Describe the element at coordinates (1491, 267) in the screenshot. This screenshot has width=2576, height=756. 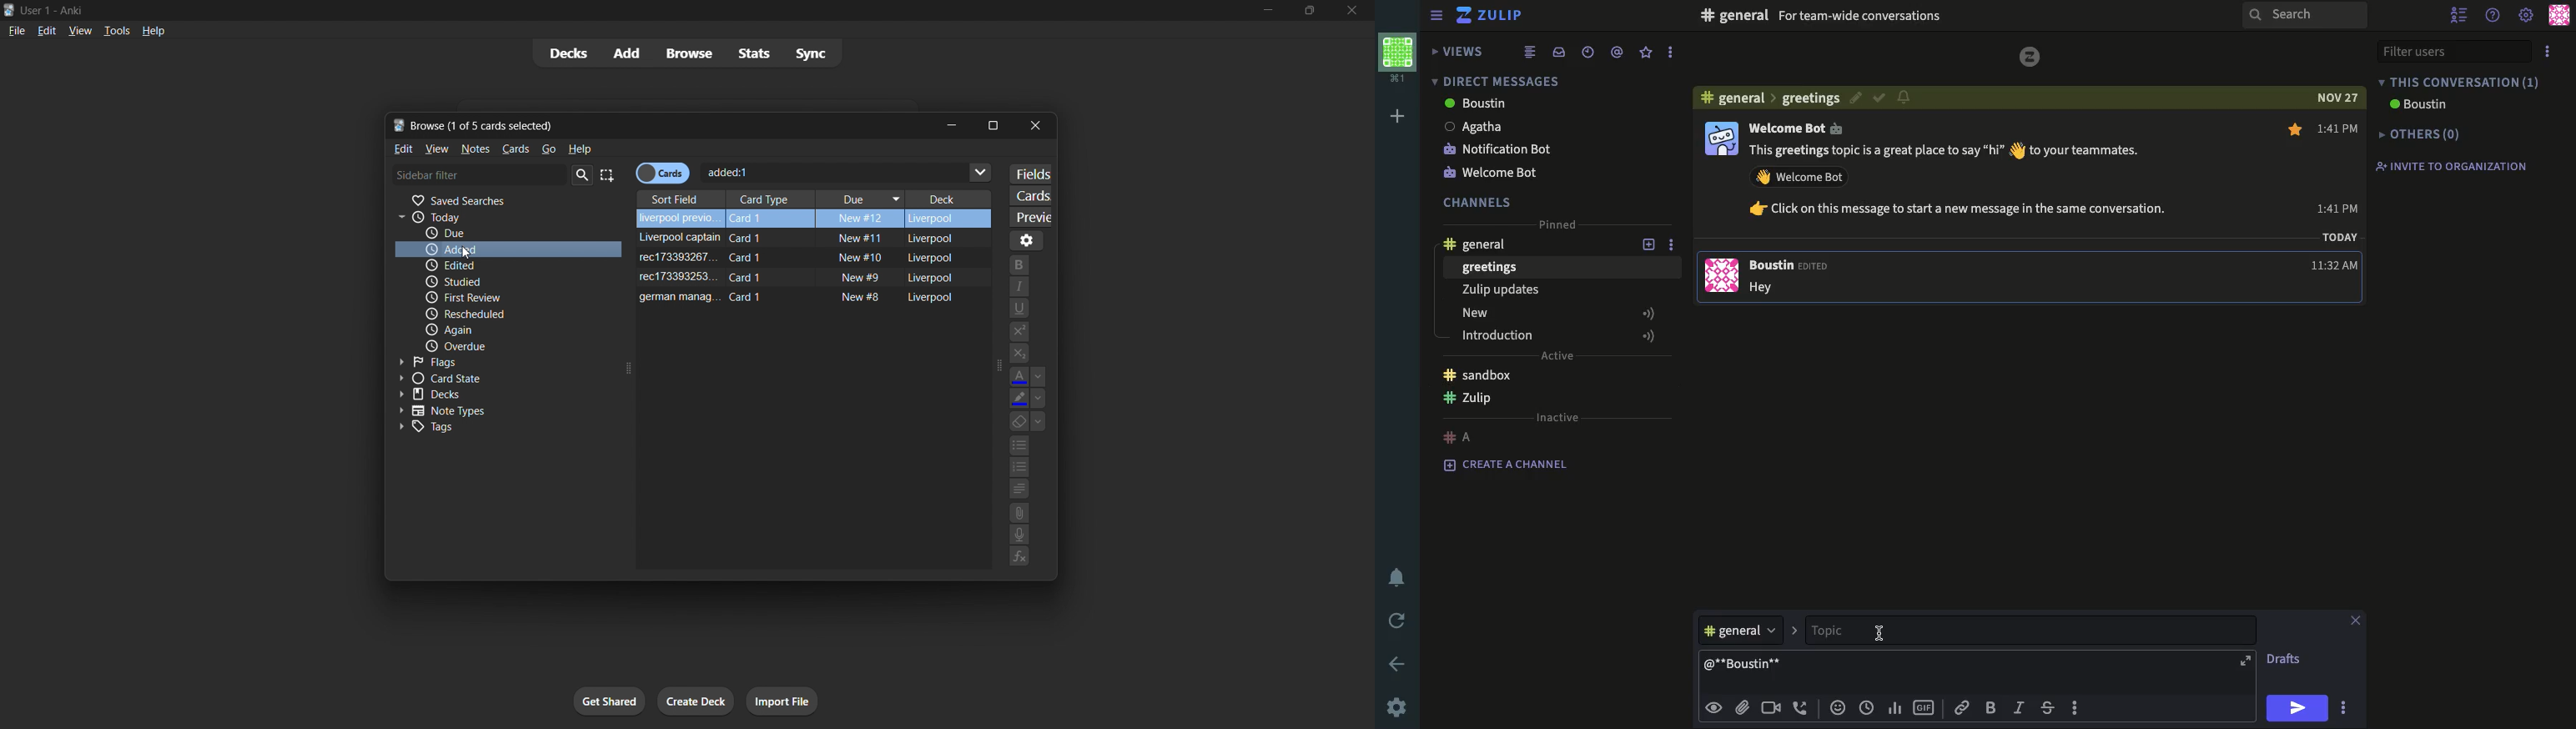
I see `greetings` at that location.